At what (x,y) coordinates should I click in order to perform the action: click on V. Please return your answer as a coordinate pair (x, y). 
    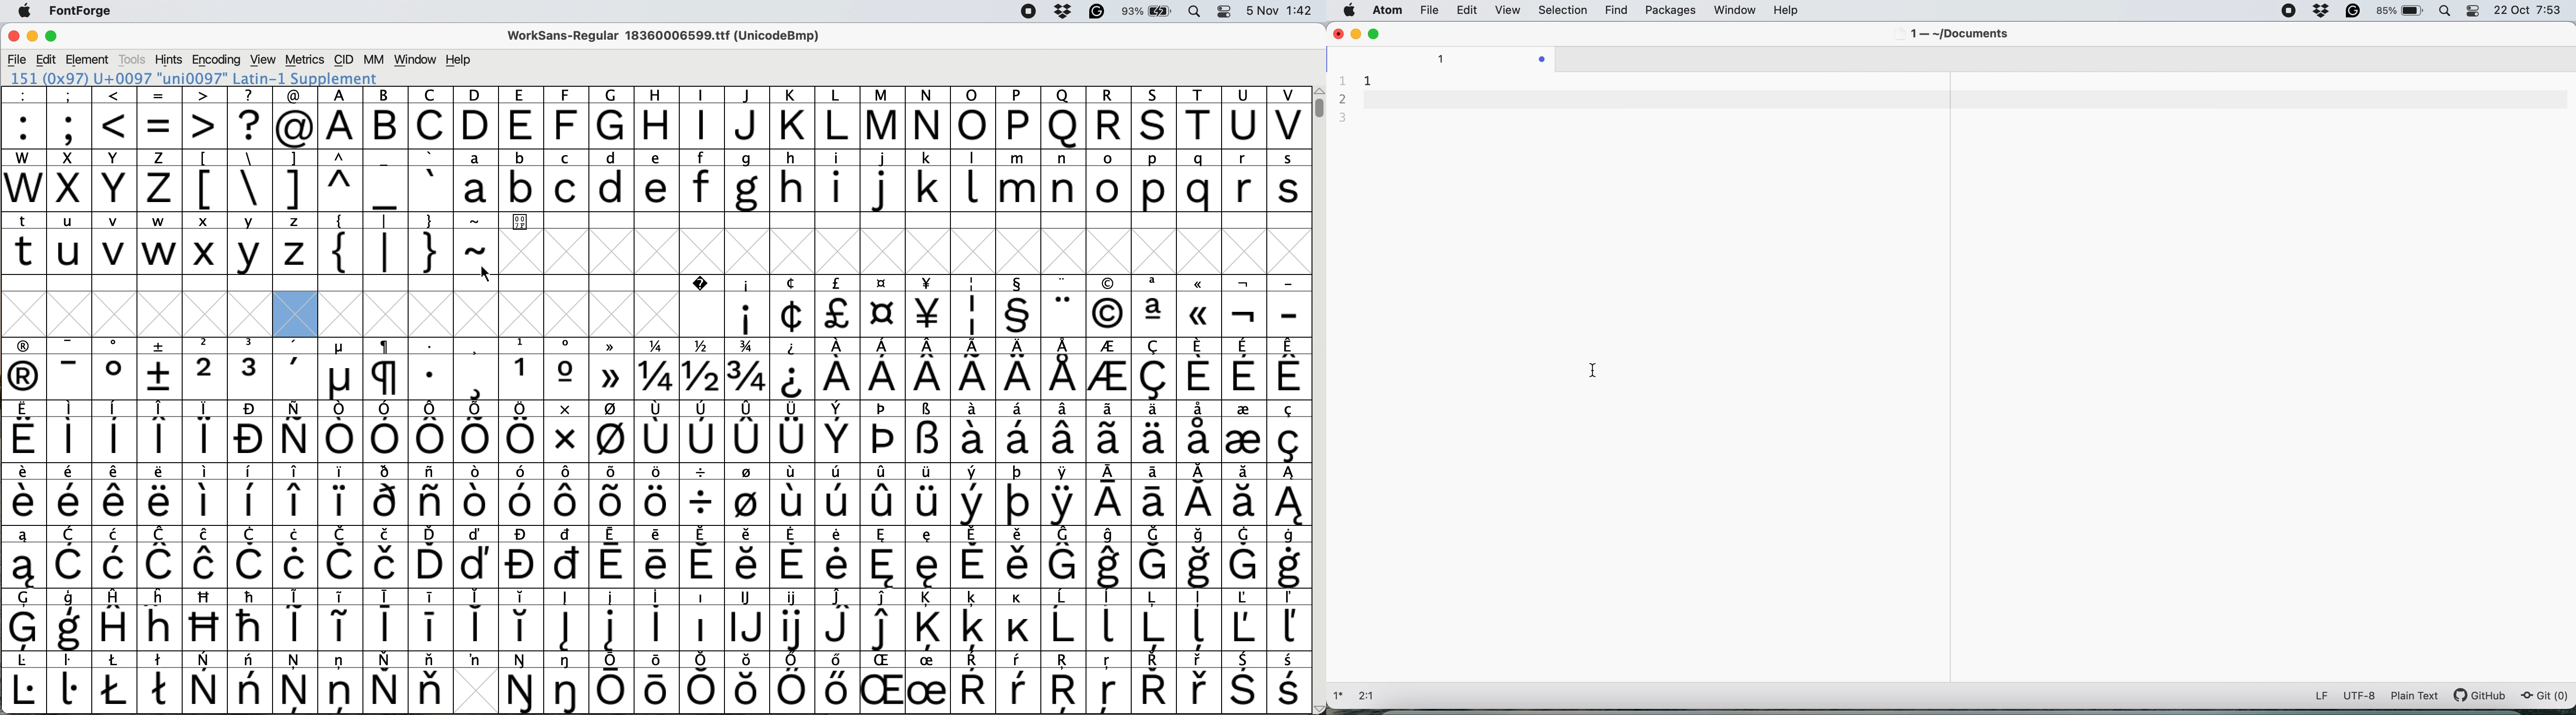
    Looking at the image, I should click on (1288, 118).